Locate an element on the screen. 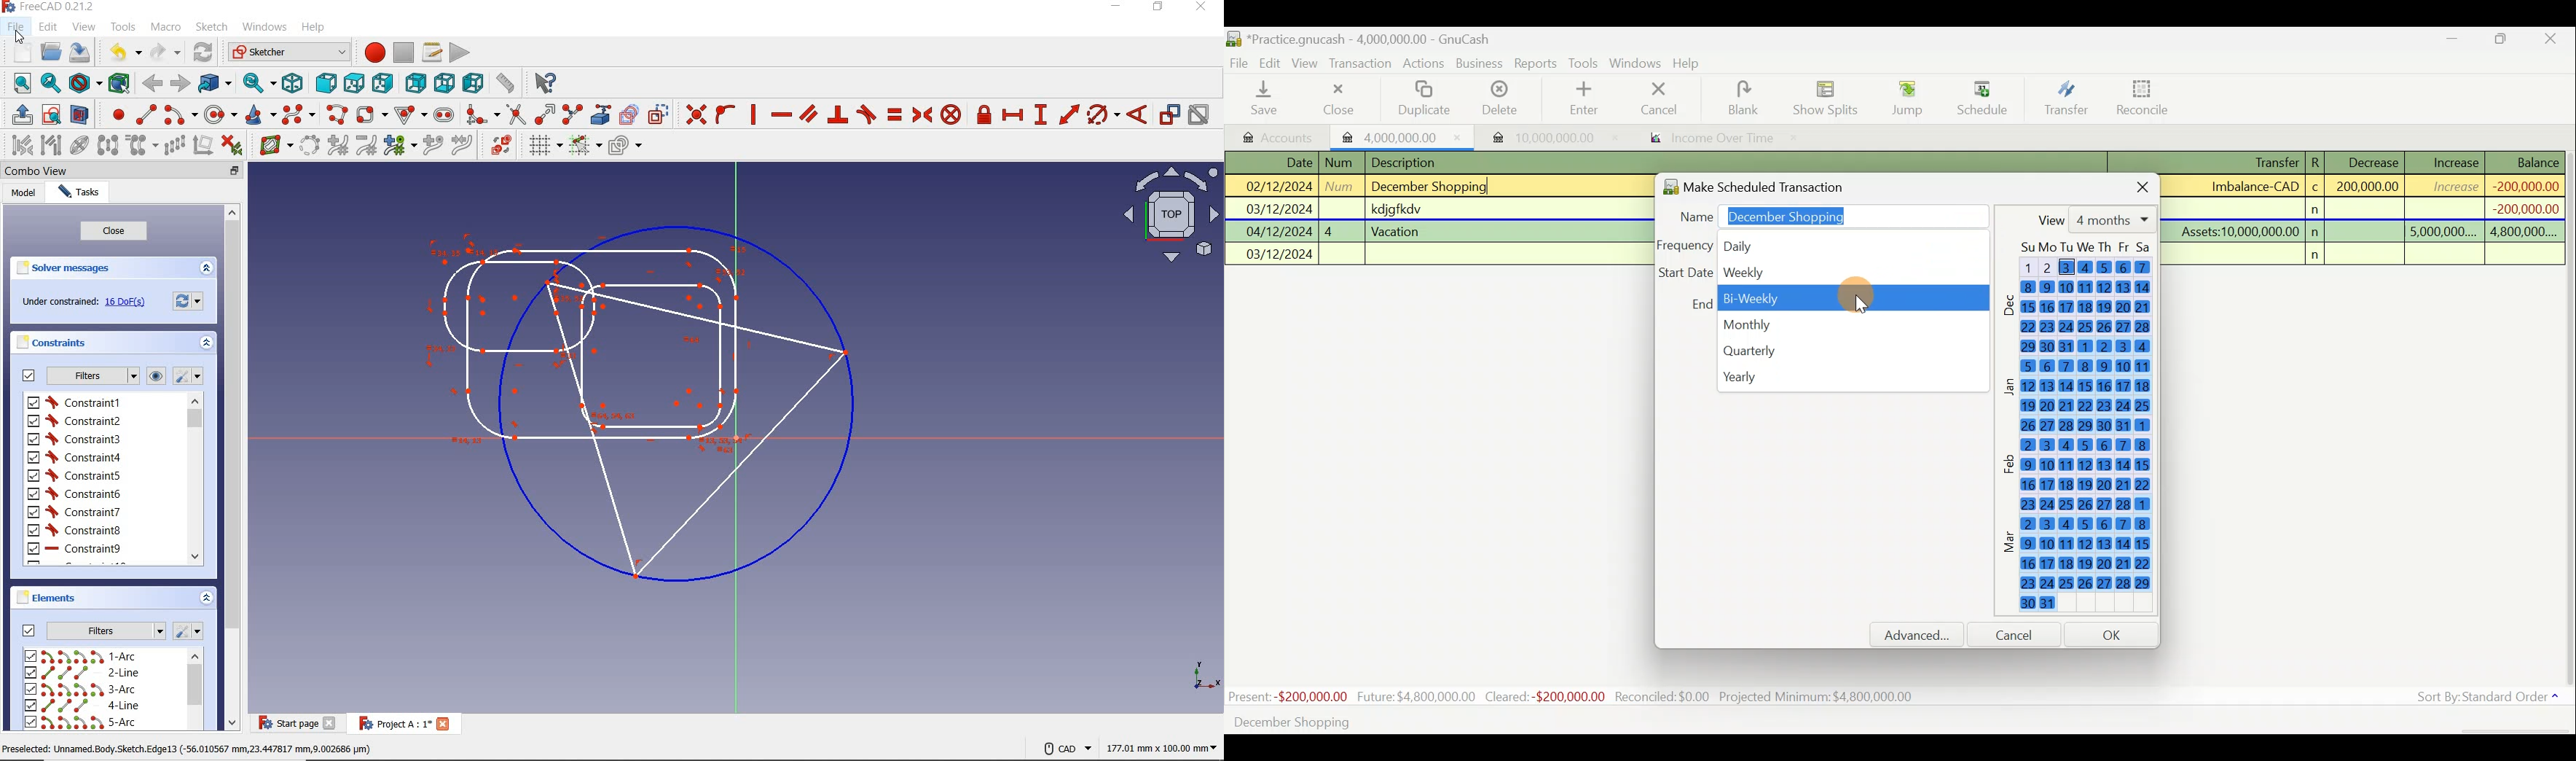 This screenshot has width=2576, height=784. Windows is located at coordinates (1637, 64).